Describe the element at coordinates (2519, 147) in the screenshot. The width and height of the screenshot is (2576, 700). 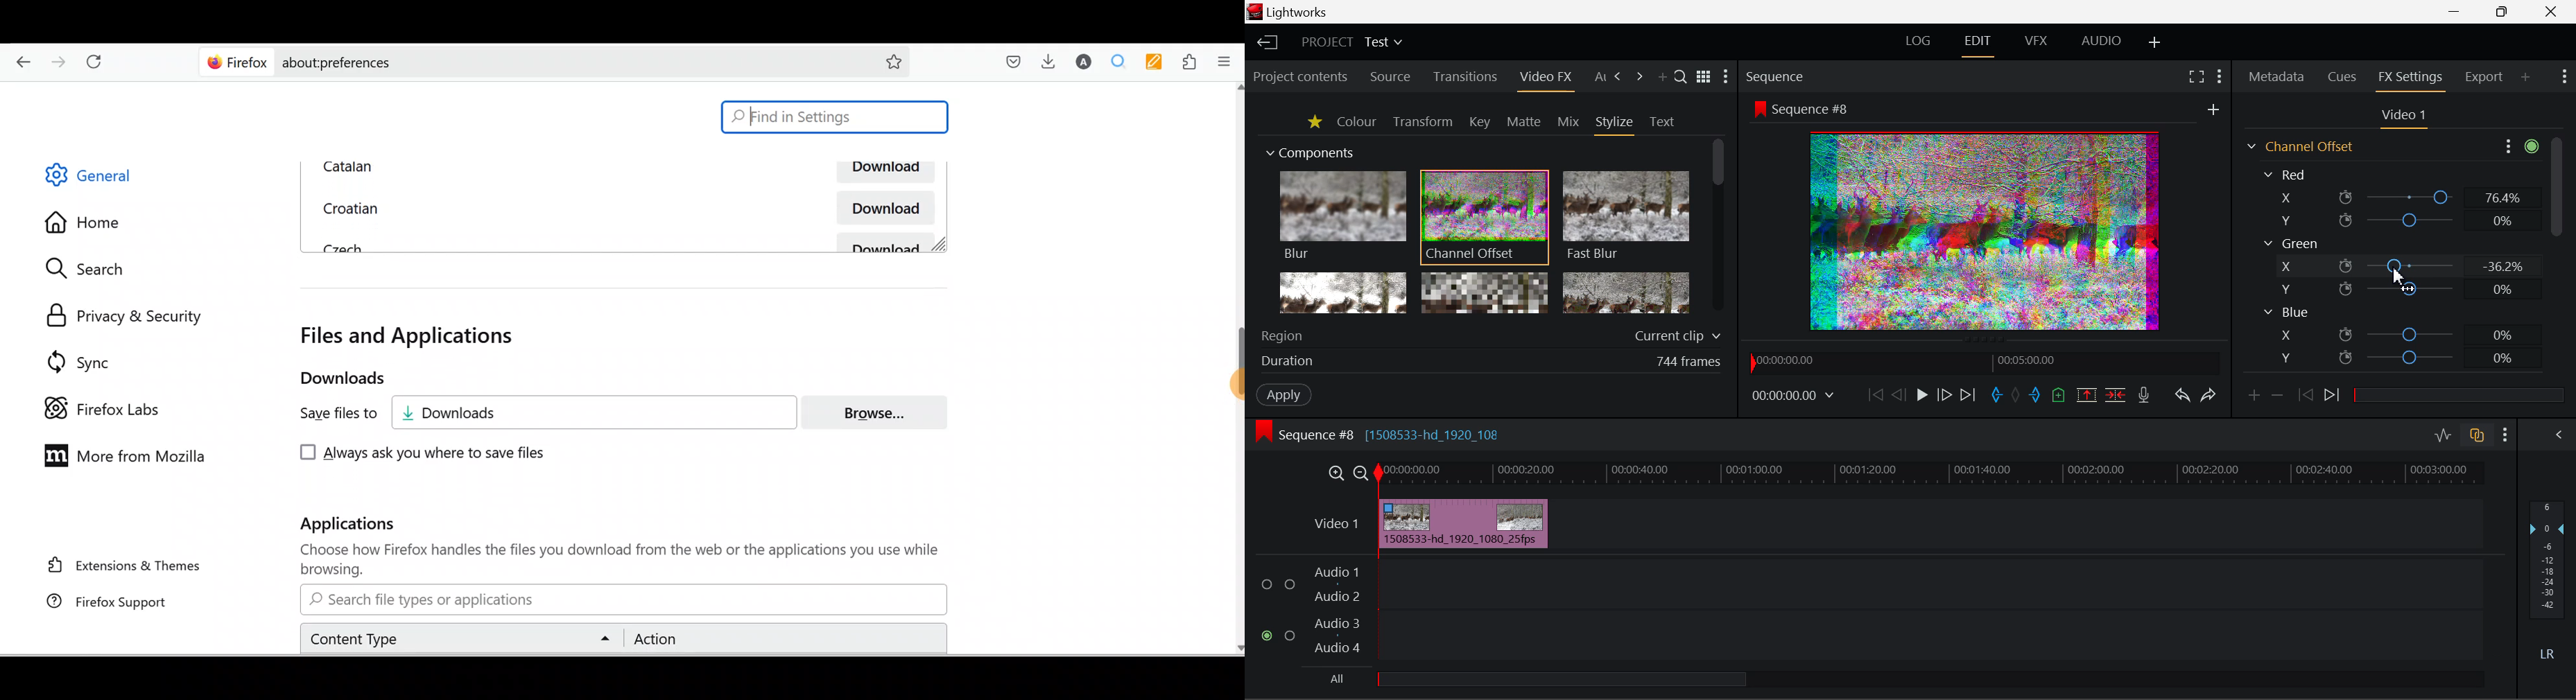
I see `Show Settings` at that location.